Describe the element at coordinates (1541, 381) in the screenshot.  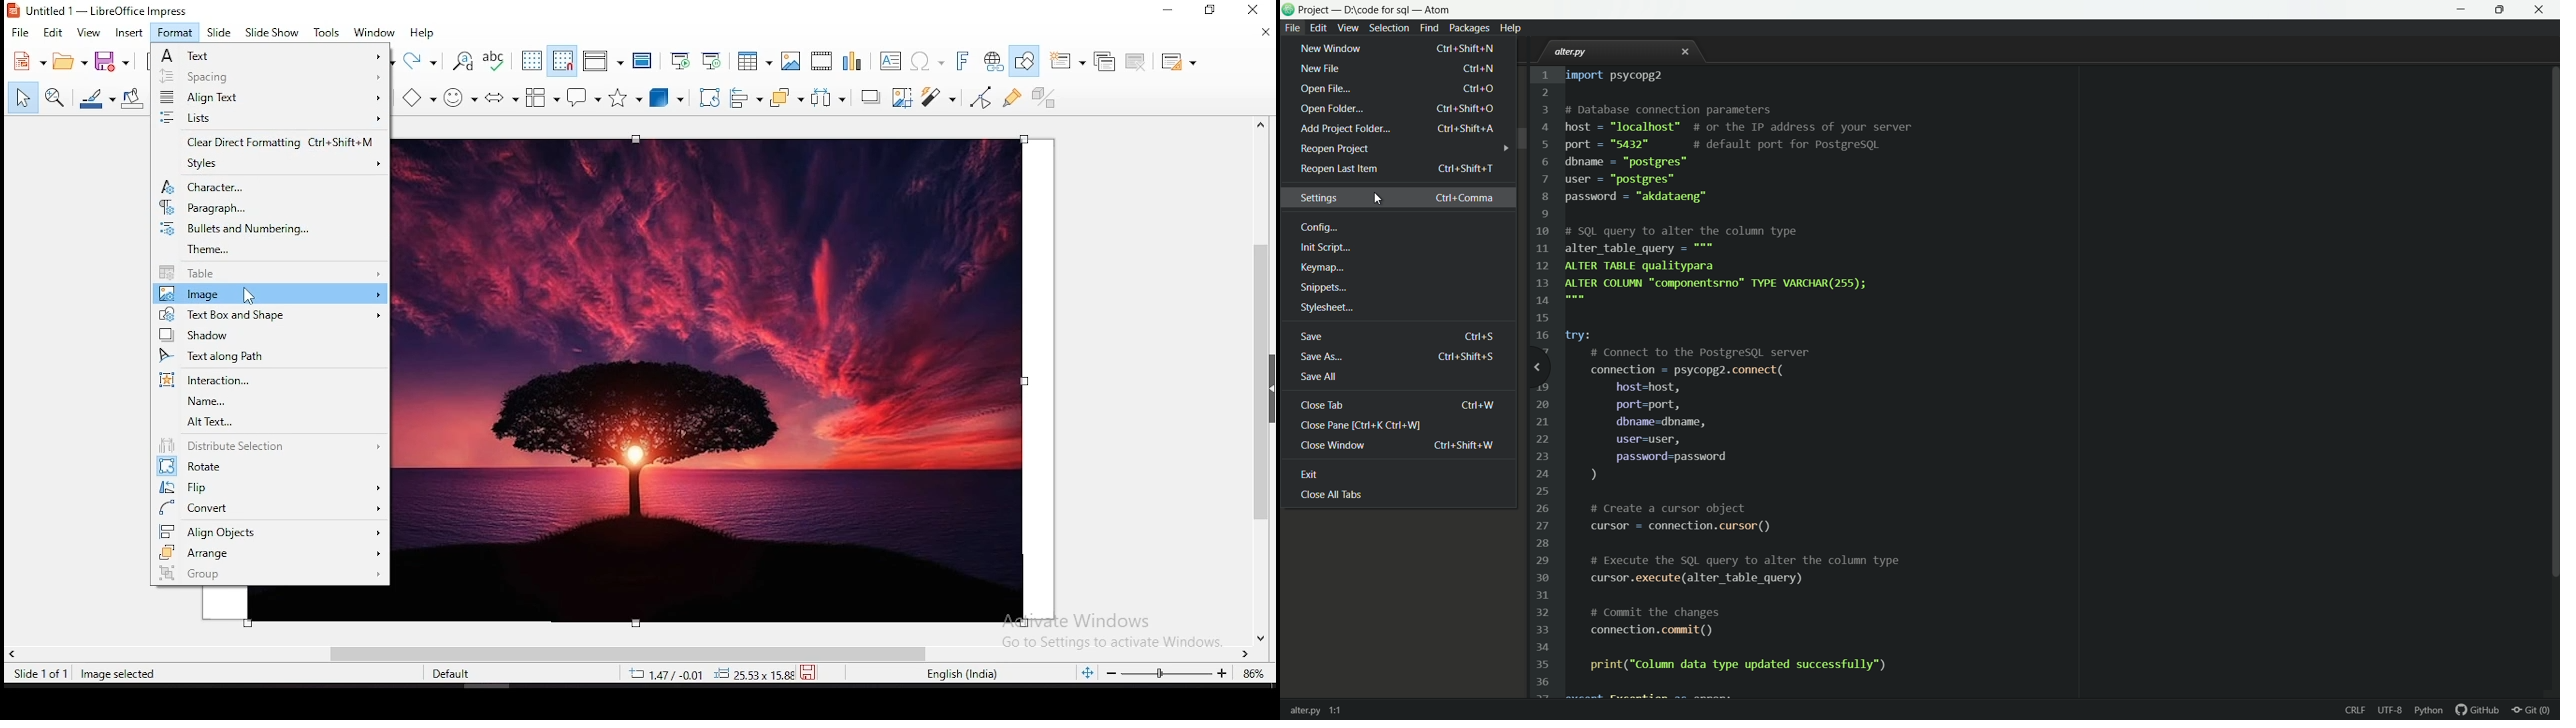
I see `row number` at that location.